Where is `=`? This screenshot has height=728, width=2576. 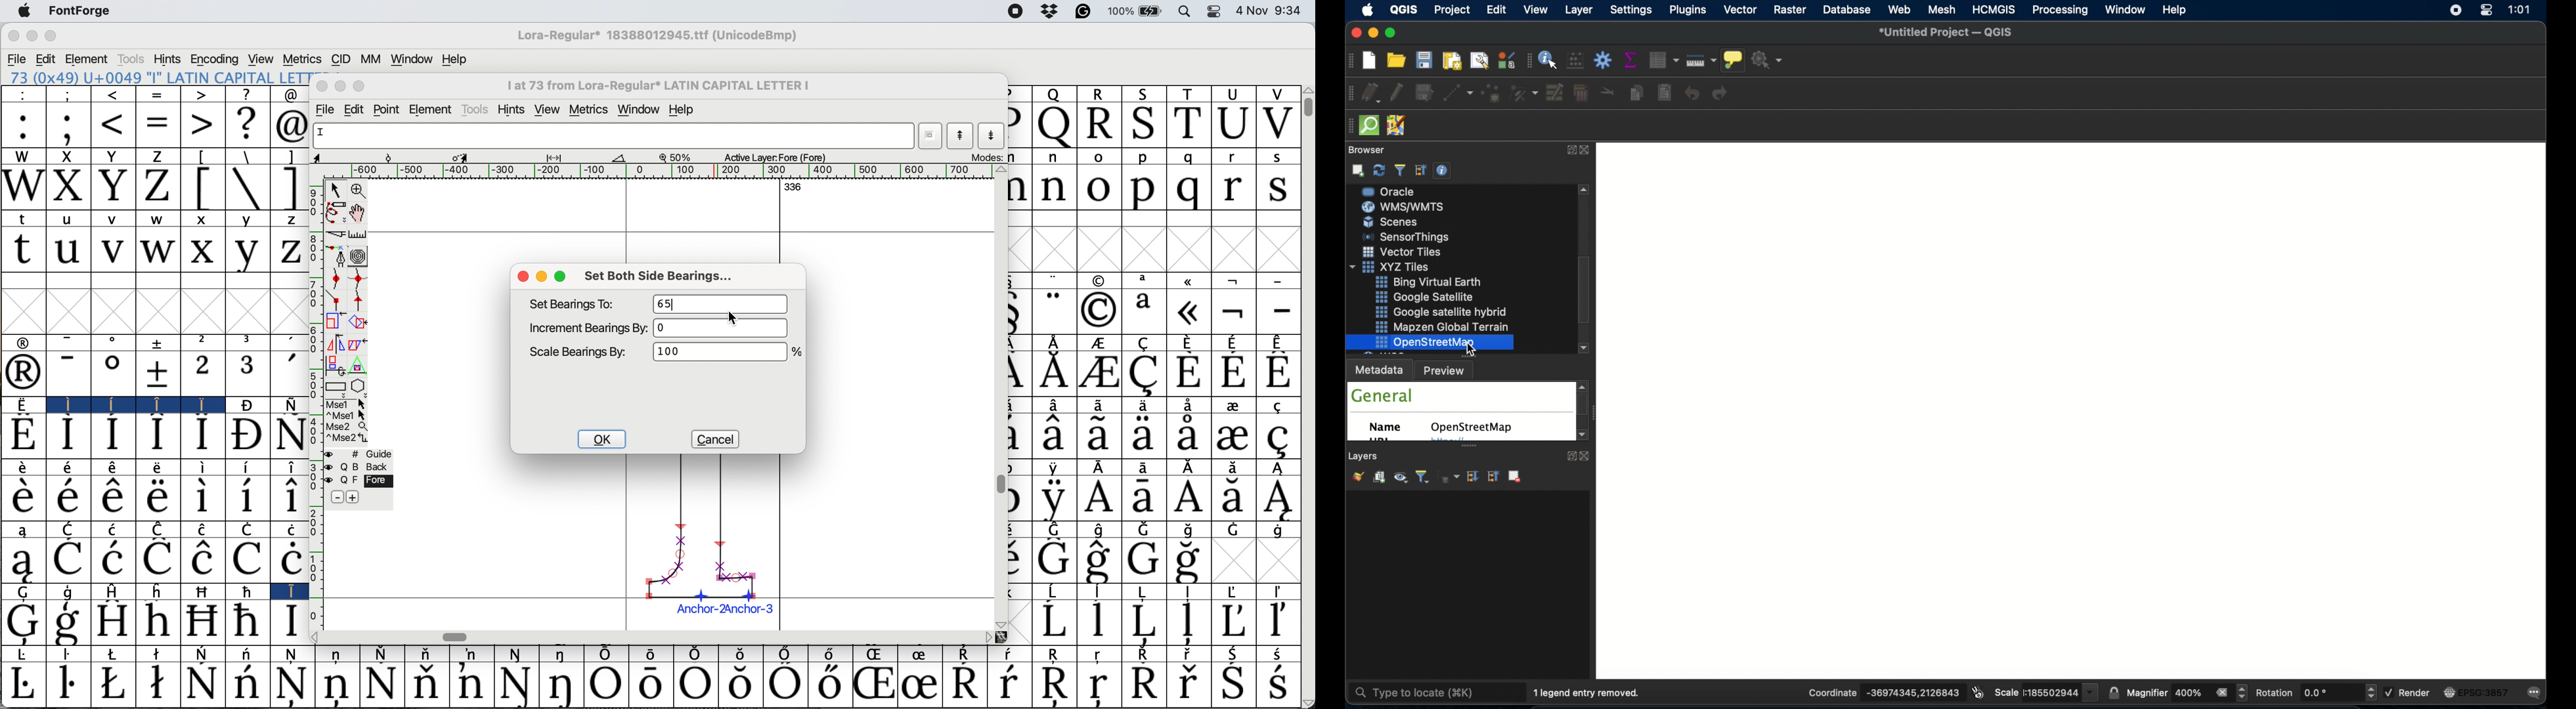
= is located at coordinates (158, 127).